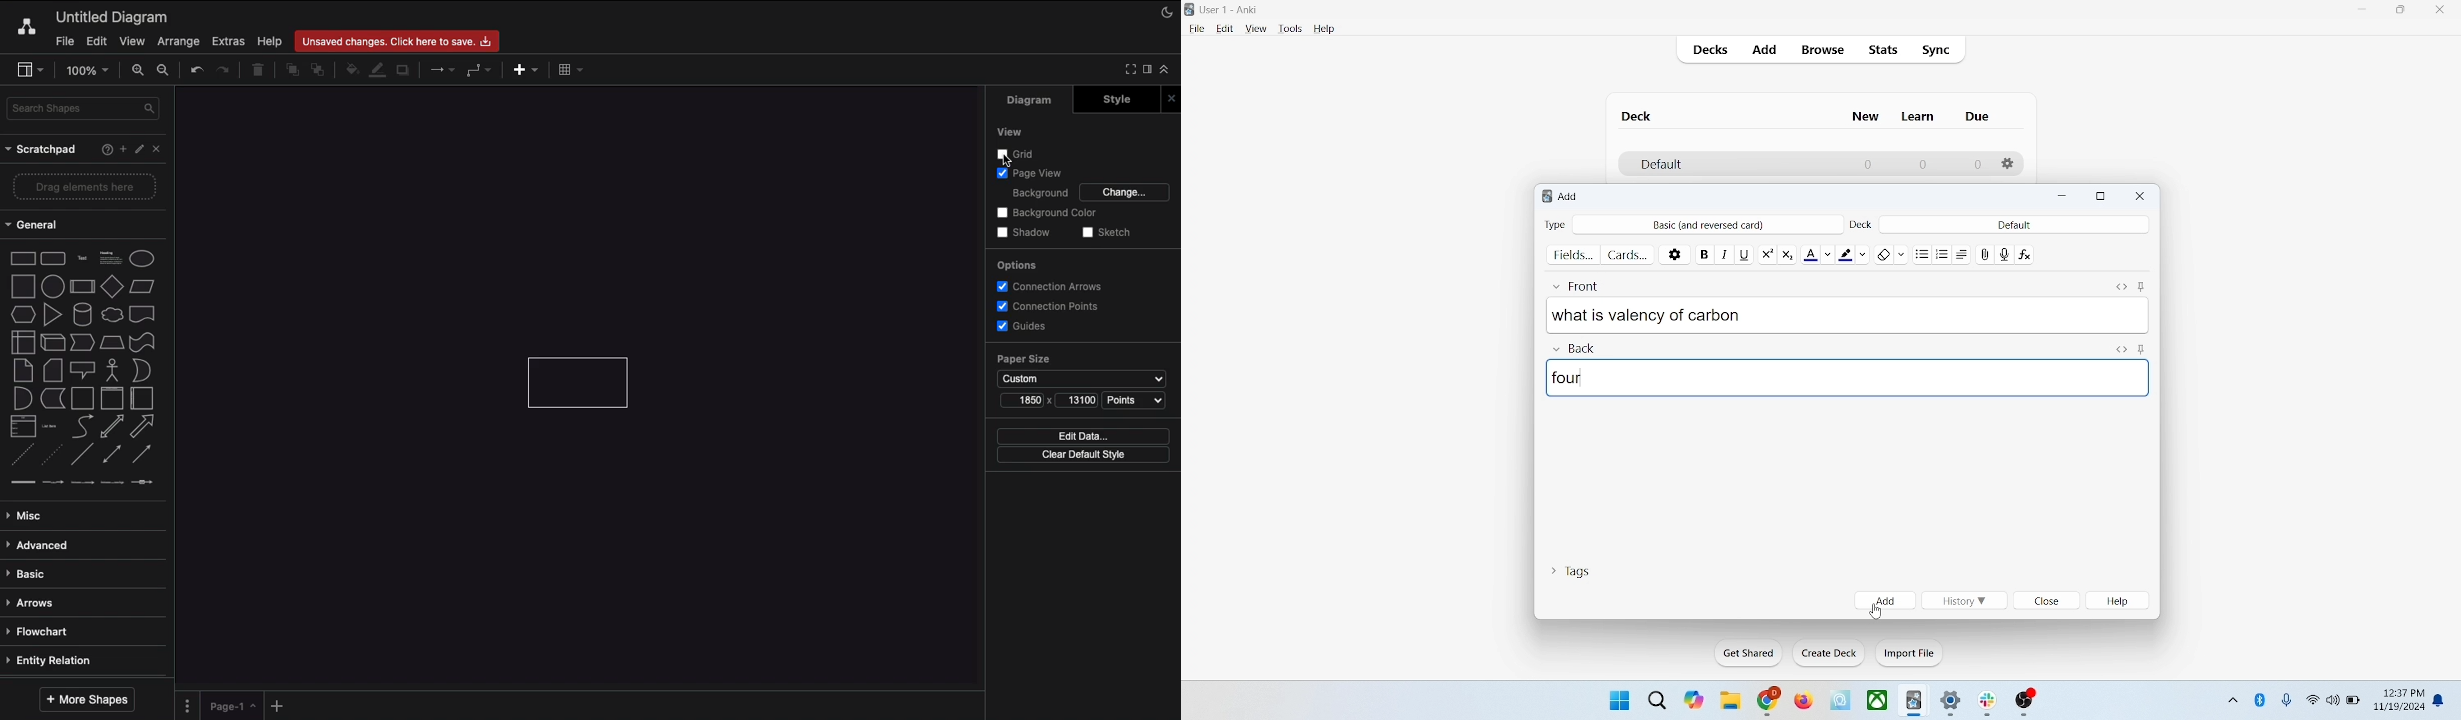 This screenshot has height=728, width=2464. Describe the element at coordinates (1803, 701) in the screenshot. I see `firefox` at that location.